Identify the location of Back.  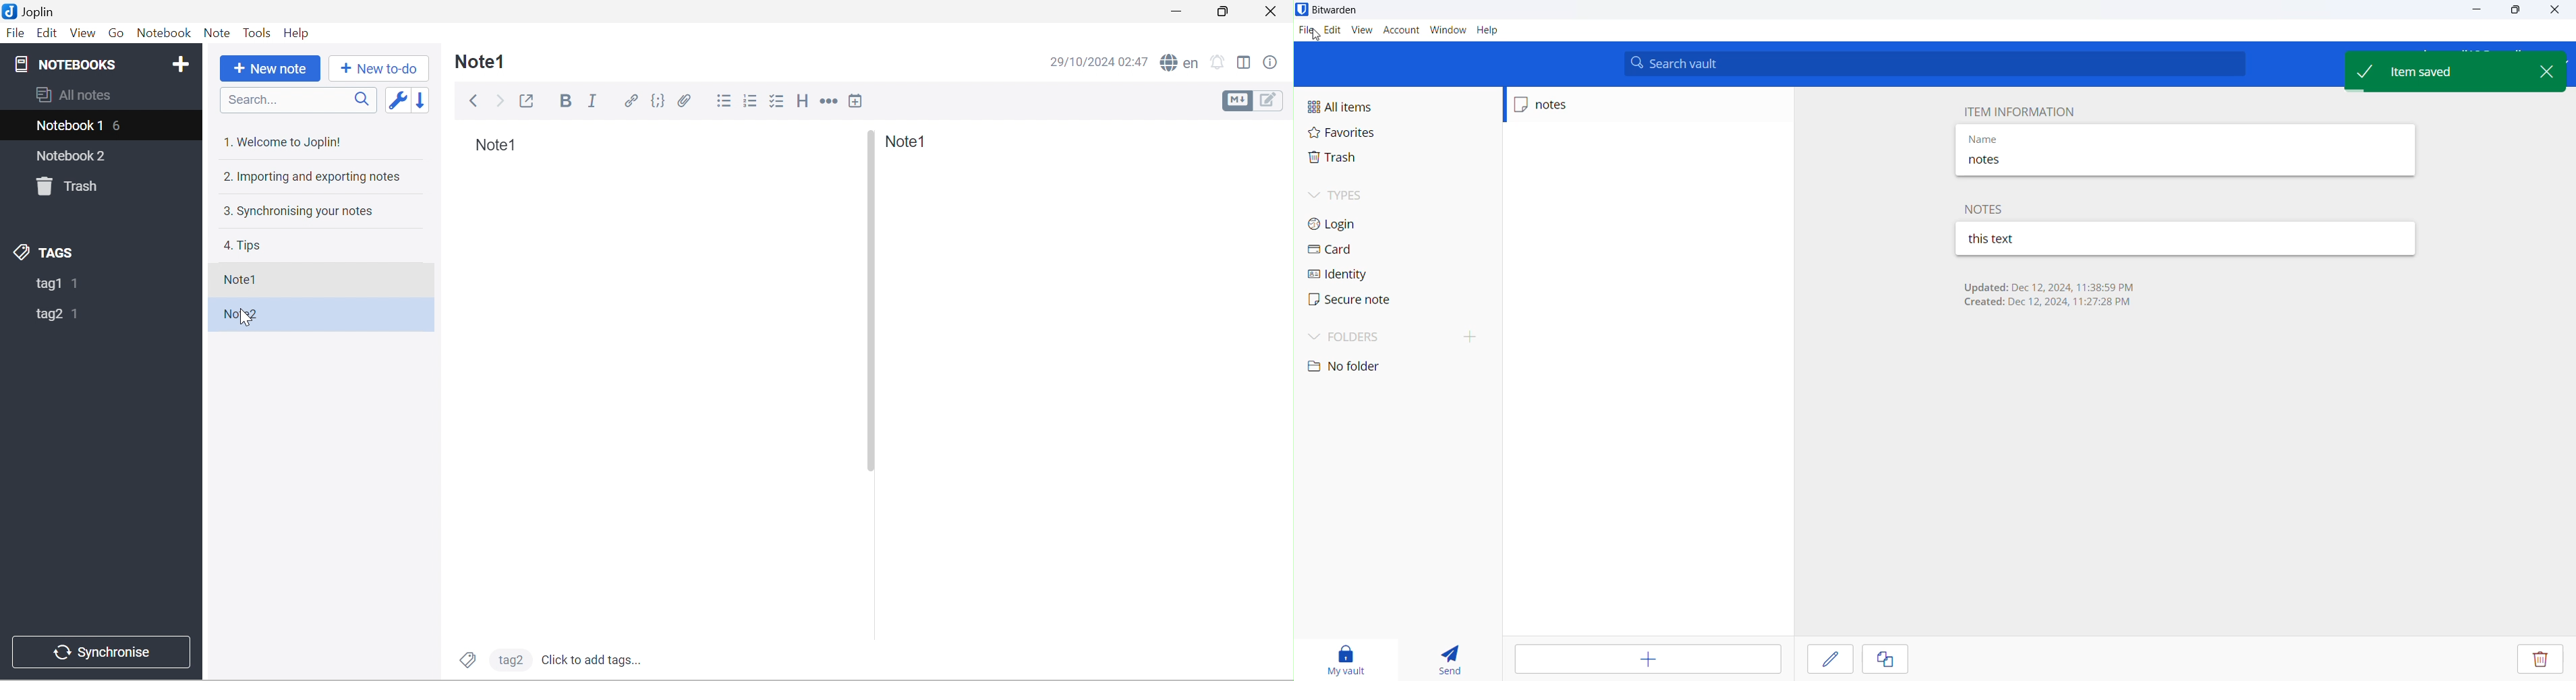
(474, 100).